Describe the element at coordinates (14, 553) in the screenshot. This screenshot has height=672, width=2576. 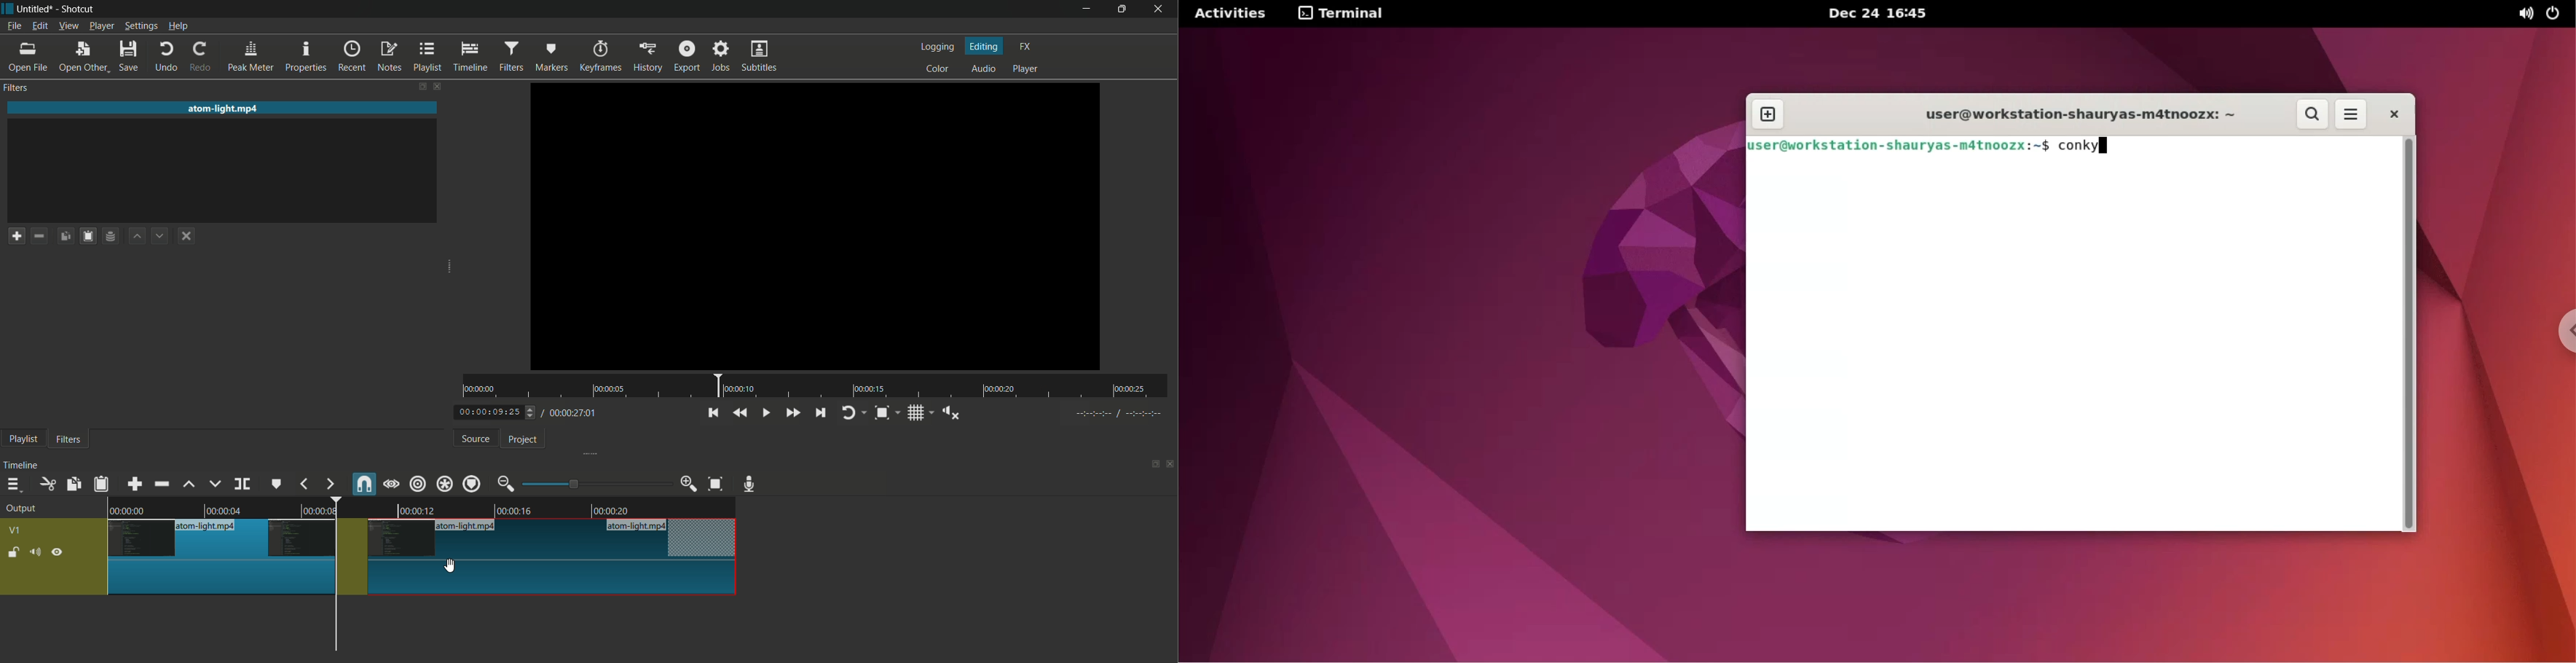
I see `lock` at that location.